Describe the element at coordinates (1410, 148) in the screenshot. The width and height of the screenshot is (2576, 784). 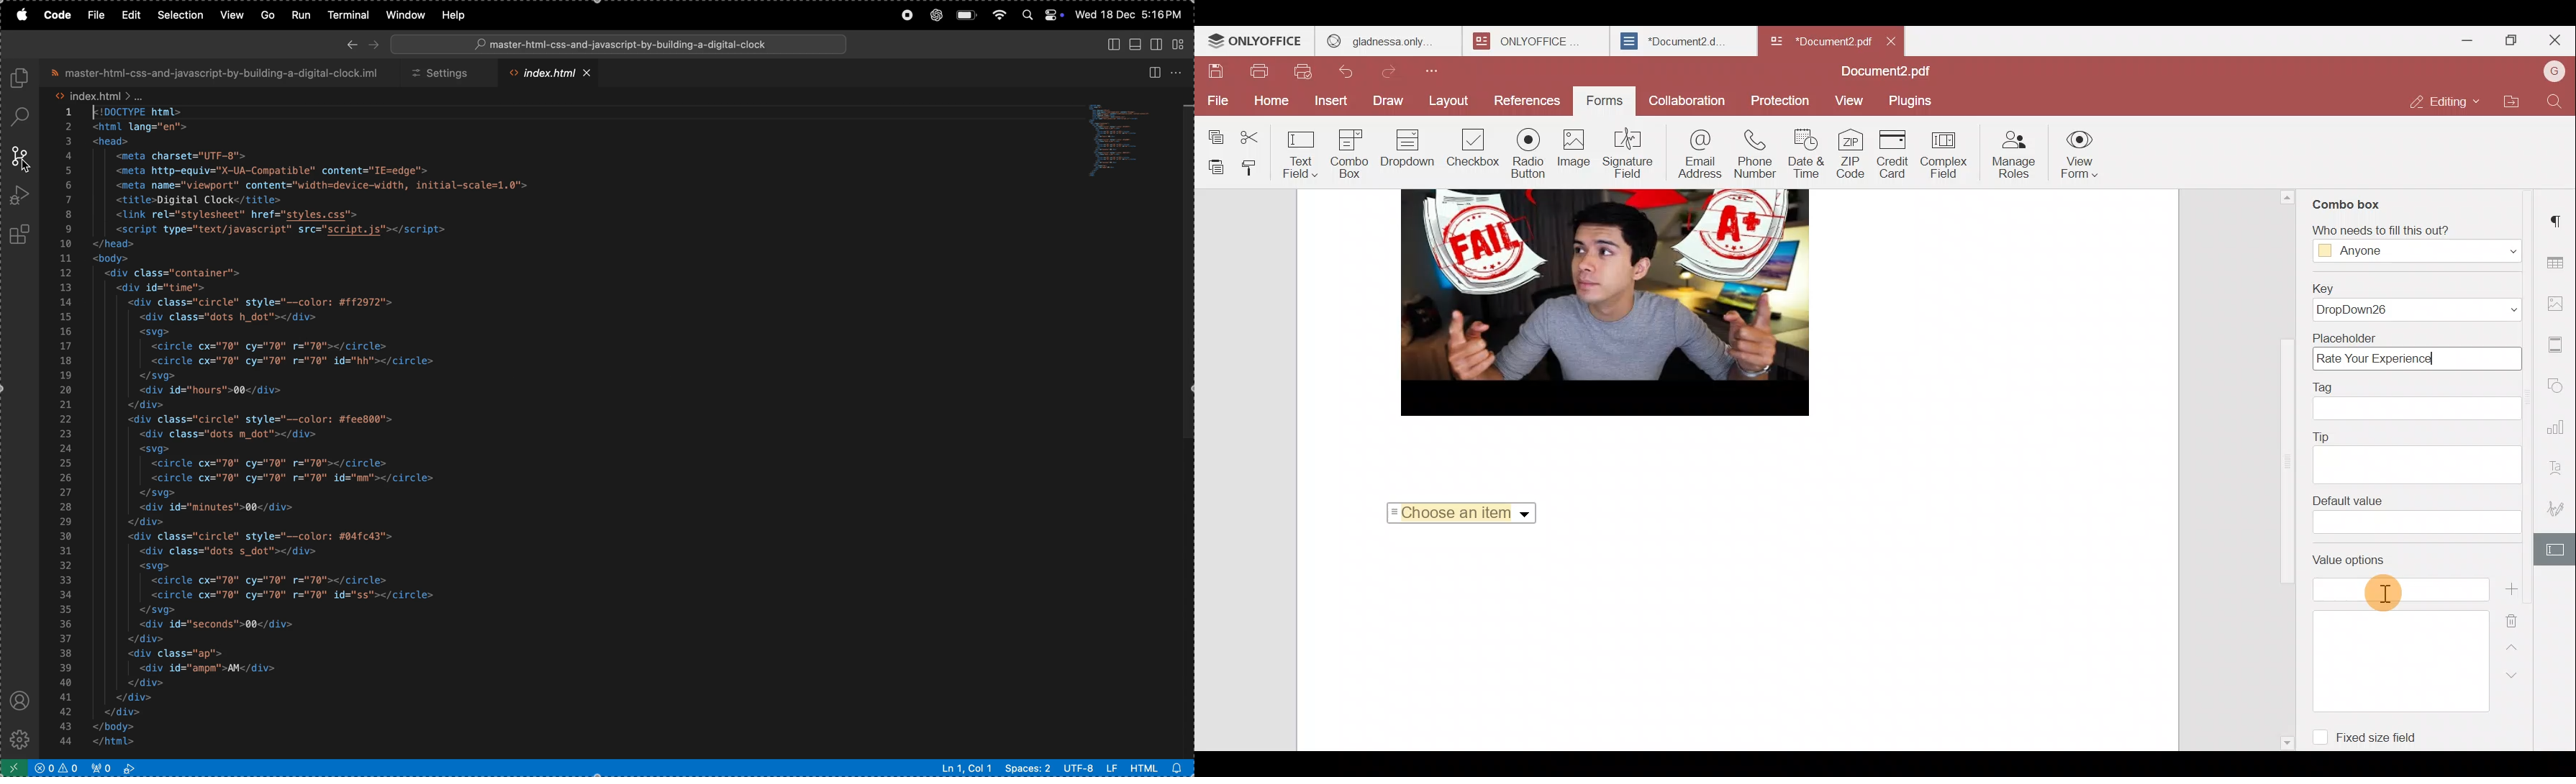
I see `Dropdown` at that location.